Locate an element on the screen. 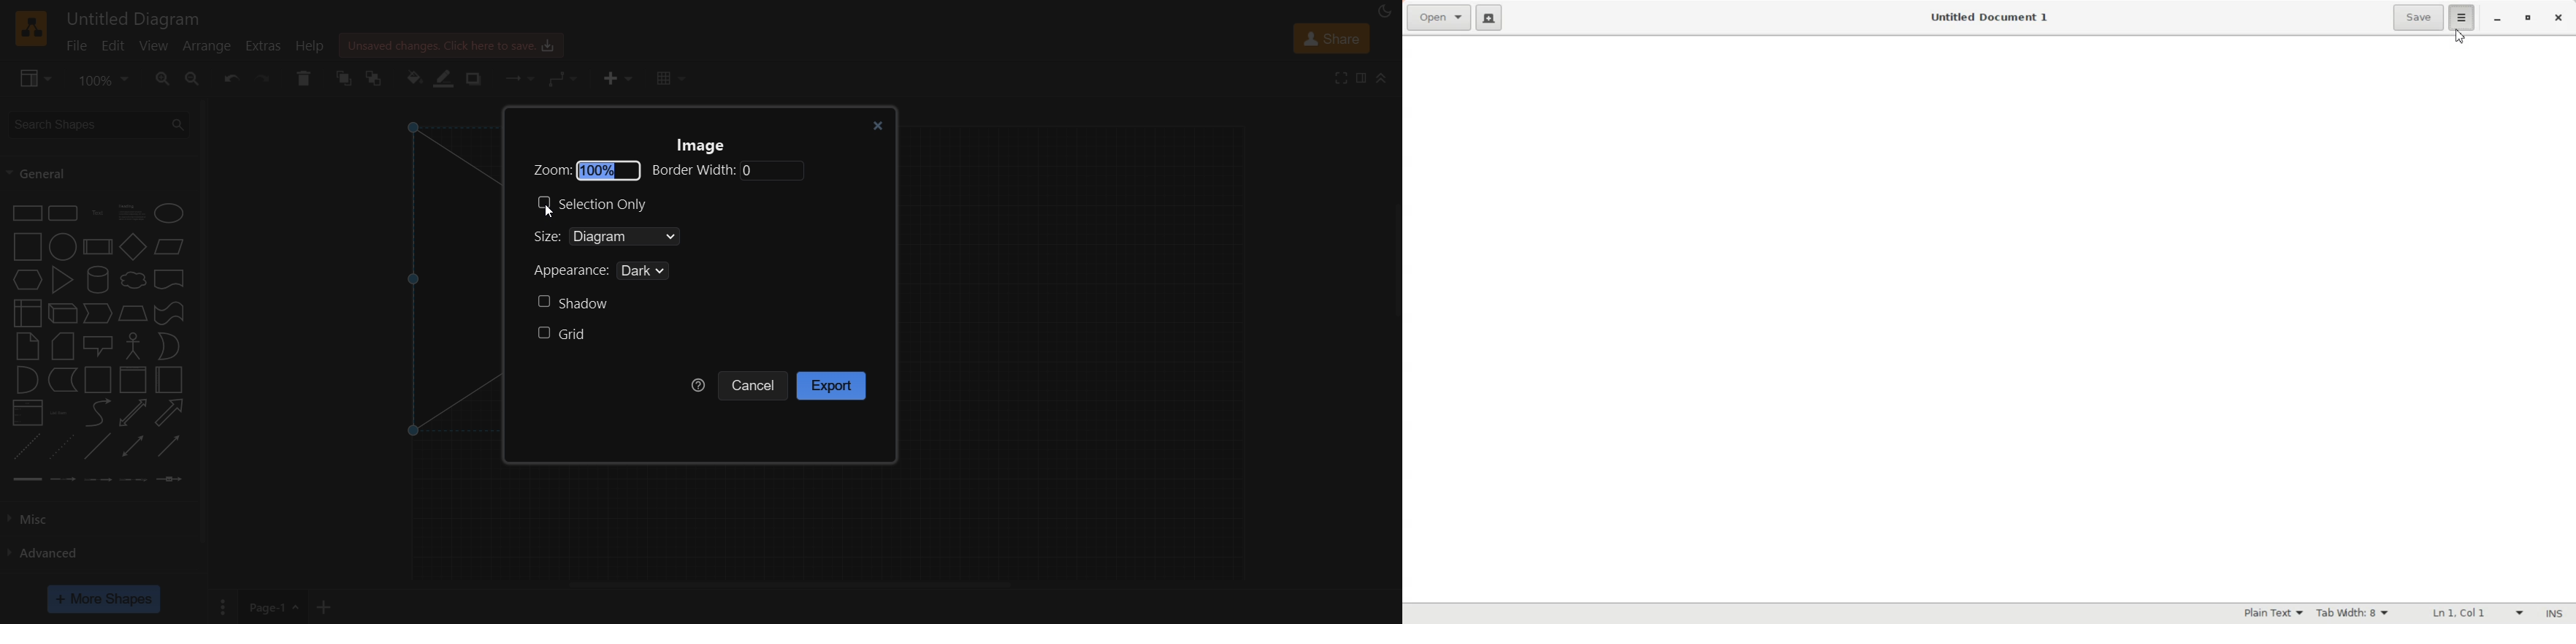 The image size is (2576, 644). shadow is located at coordinates (573, 303).